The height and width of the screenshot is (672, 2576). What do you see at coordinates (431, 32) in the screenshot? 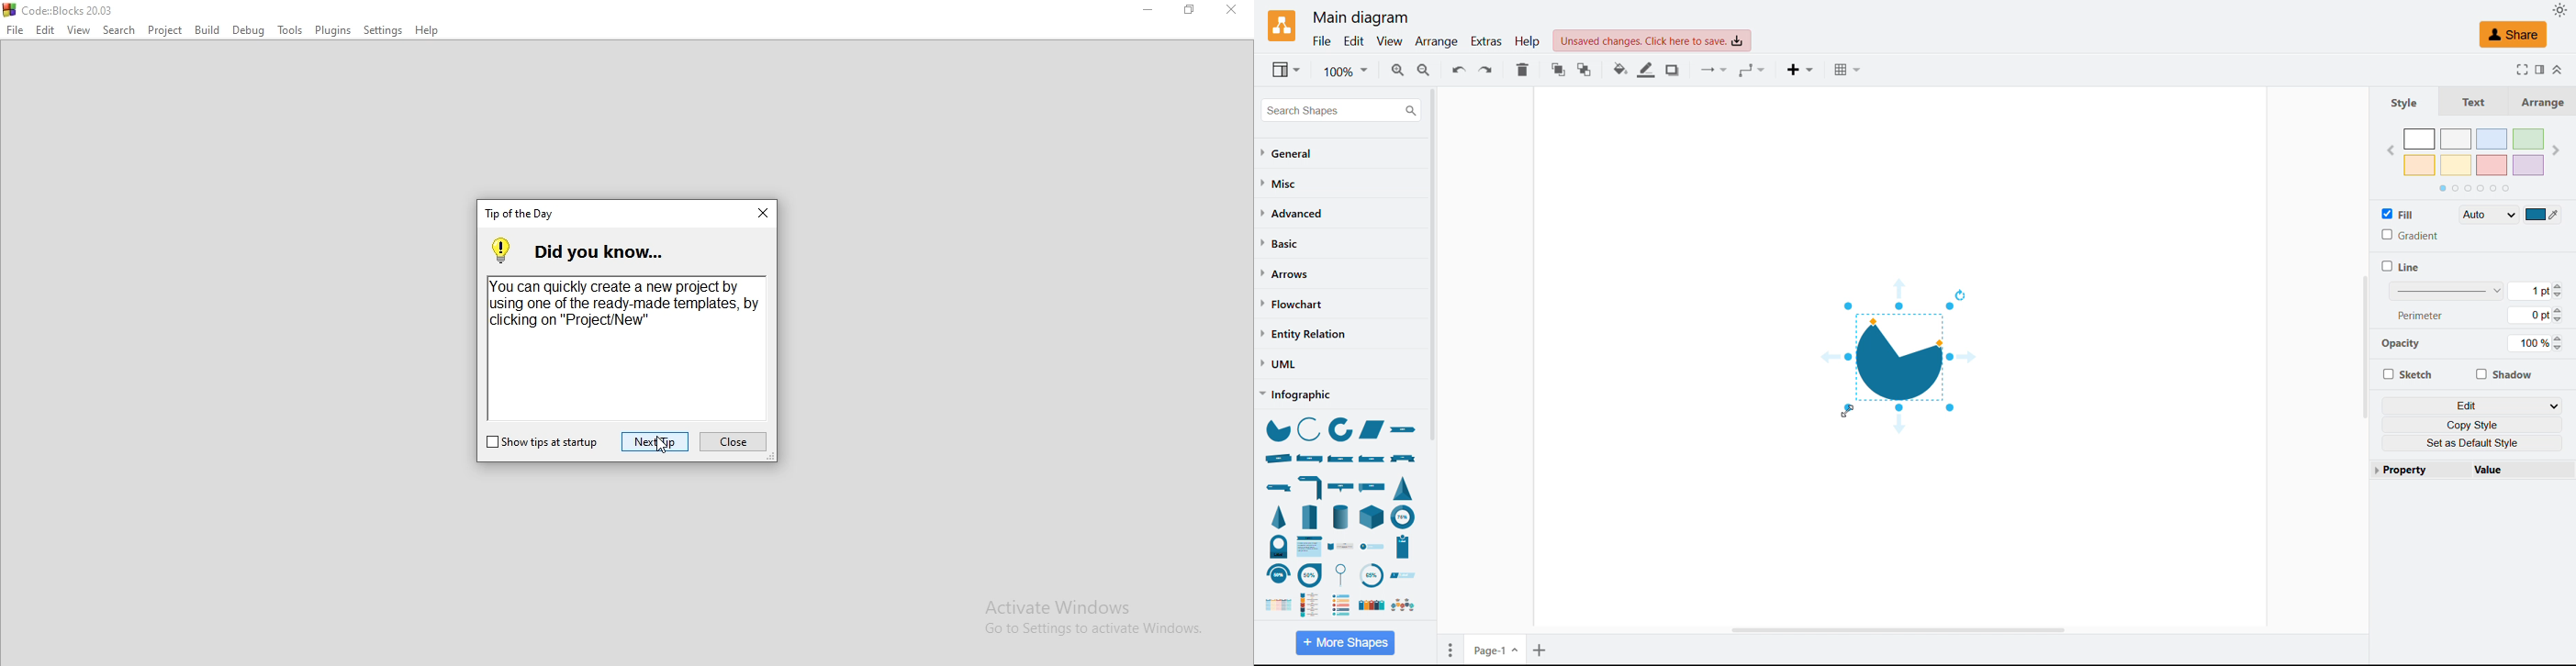
I see `Help` at bounding box center [431, 32].